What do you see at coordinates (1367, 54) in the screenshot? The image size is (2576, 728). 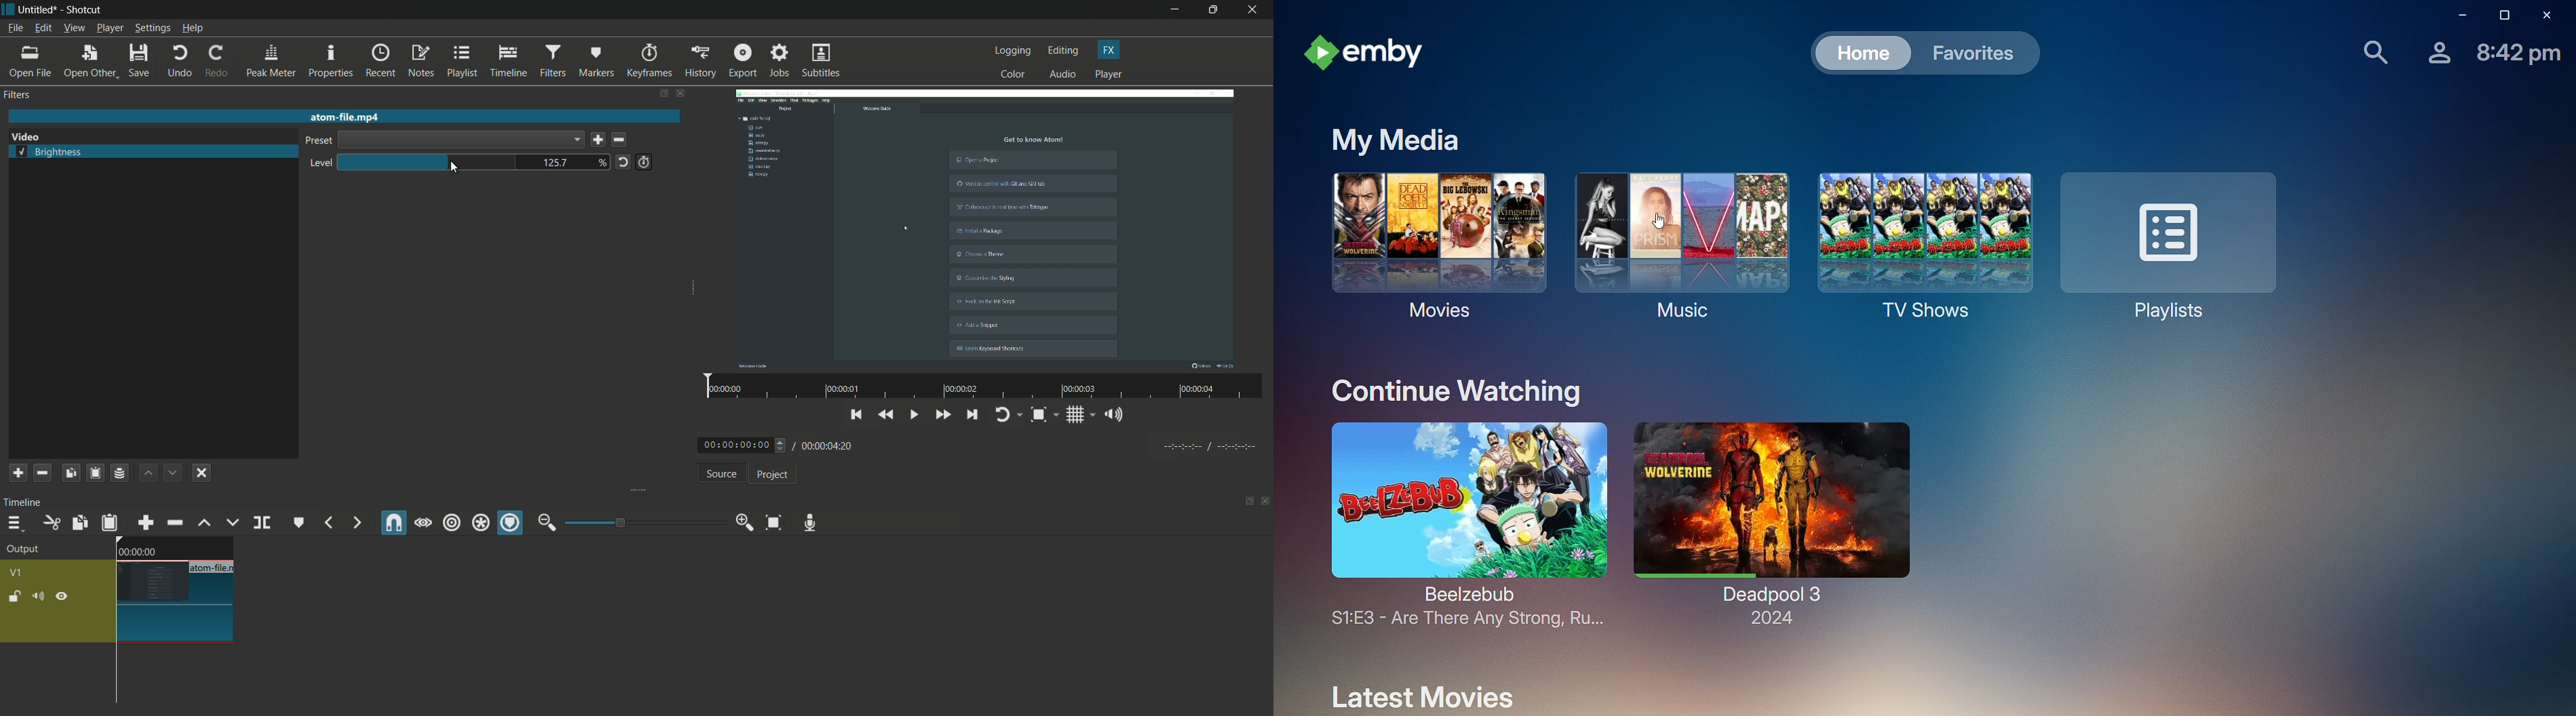 I see `emby` at bounding box center [1367, 54].